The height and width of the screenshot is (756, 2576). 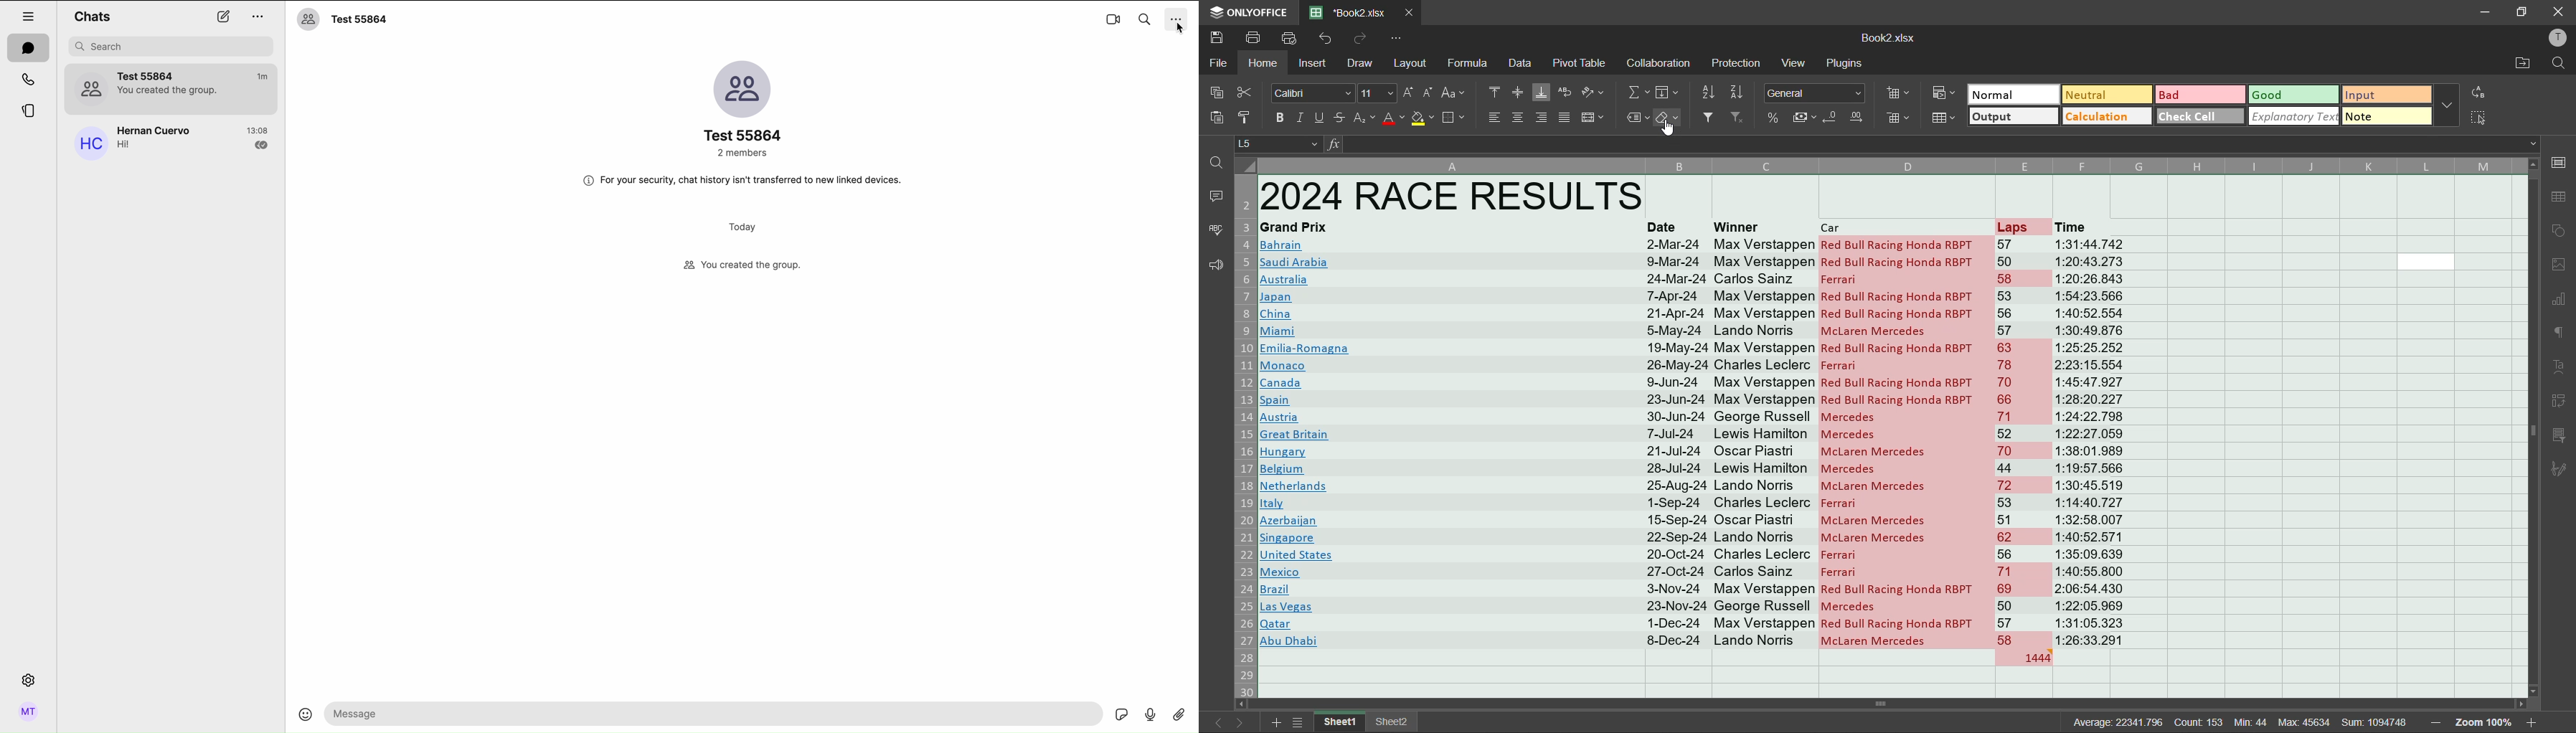 What do you see at coordinates (1495, 92) in the screenshot?
I see `align top` at bounding box center [1495, 92].